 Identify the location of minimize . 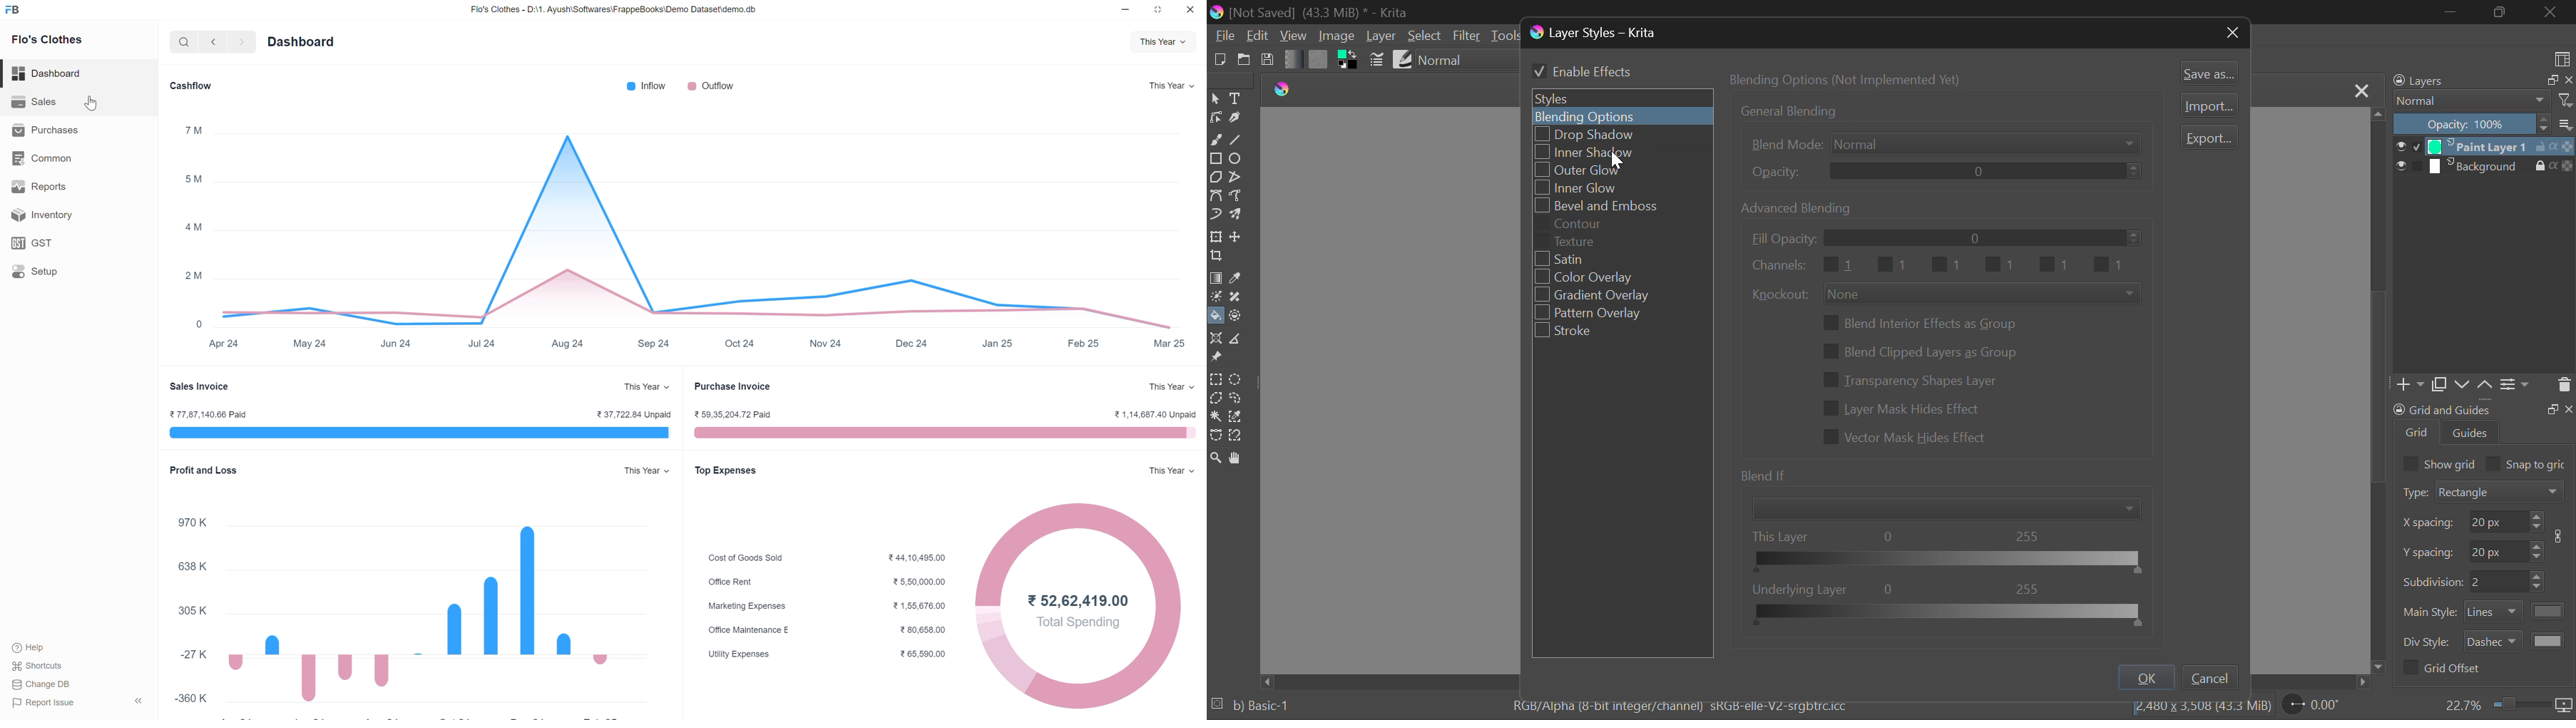
(1129, 11).